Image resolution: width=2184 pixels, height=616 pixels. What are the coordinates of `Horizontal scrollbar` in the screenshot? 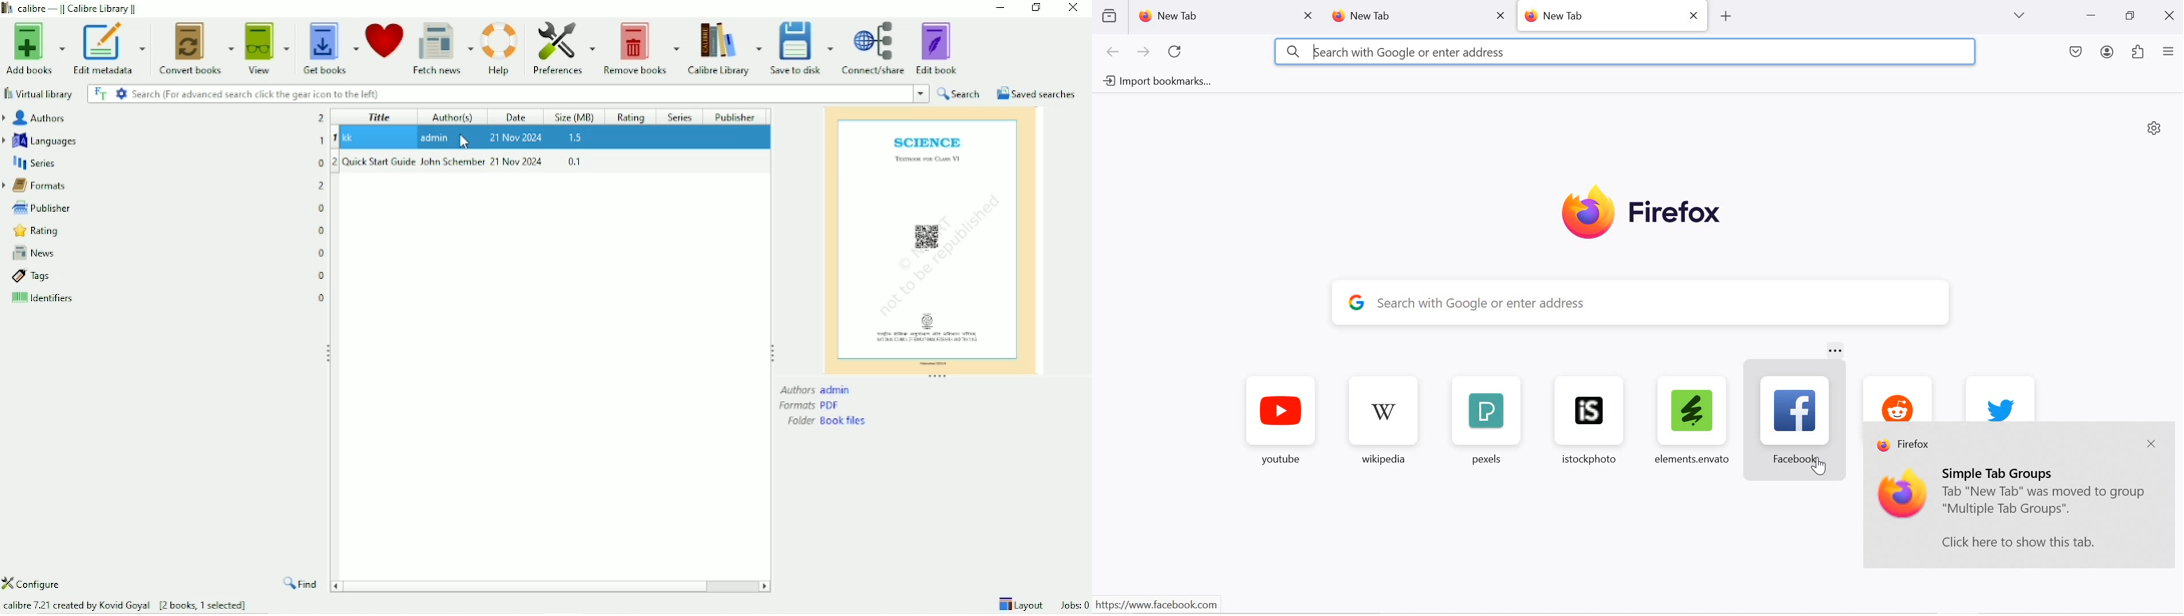 It's located at (531, 585).